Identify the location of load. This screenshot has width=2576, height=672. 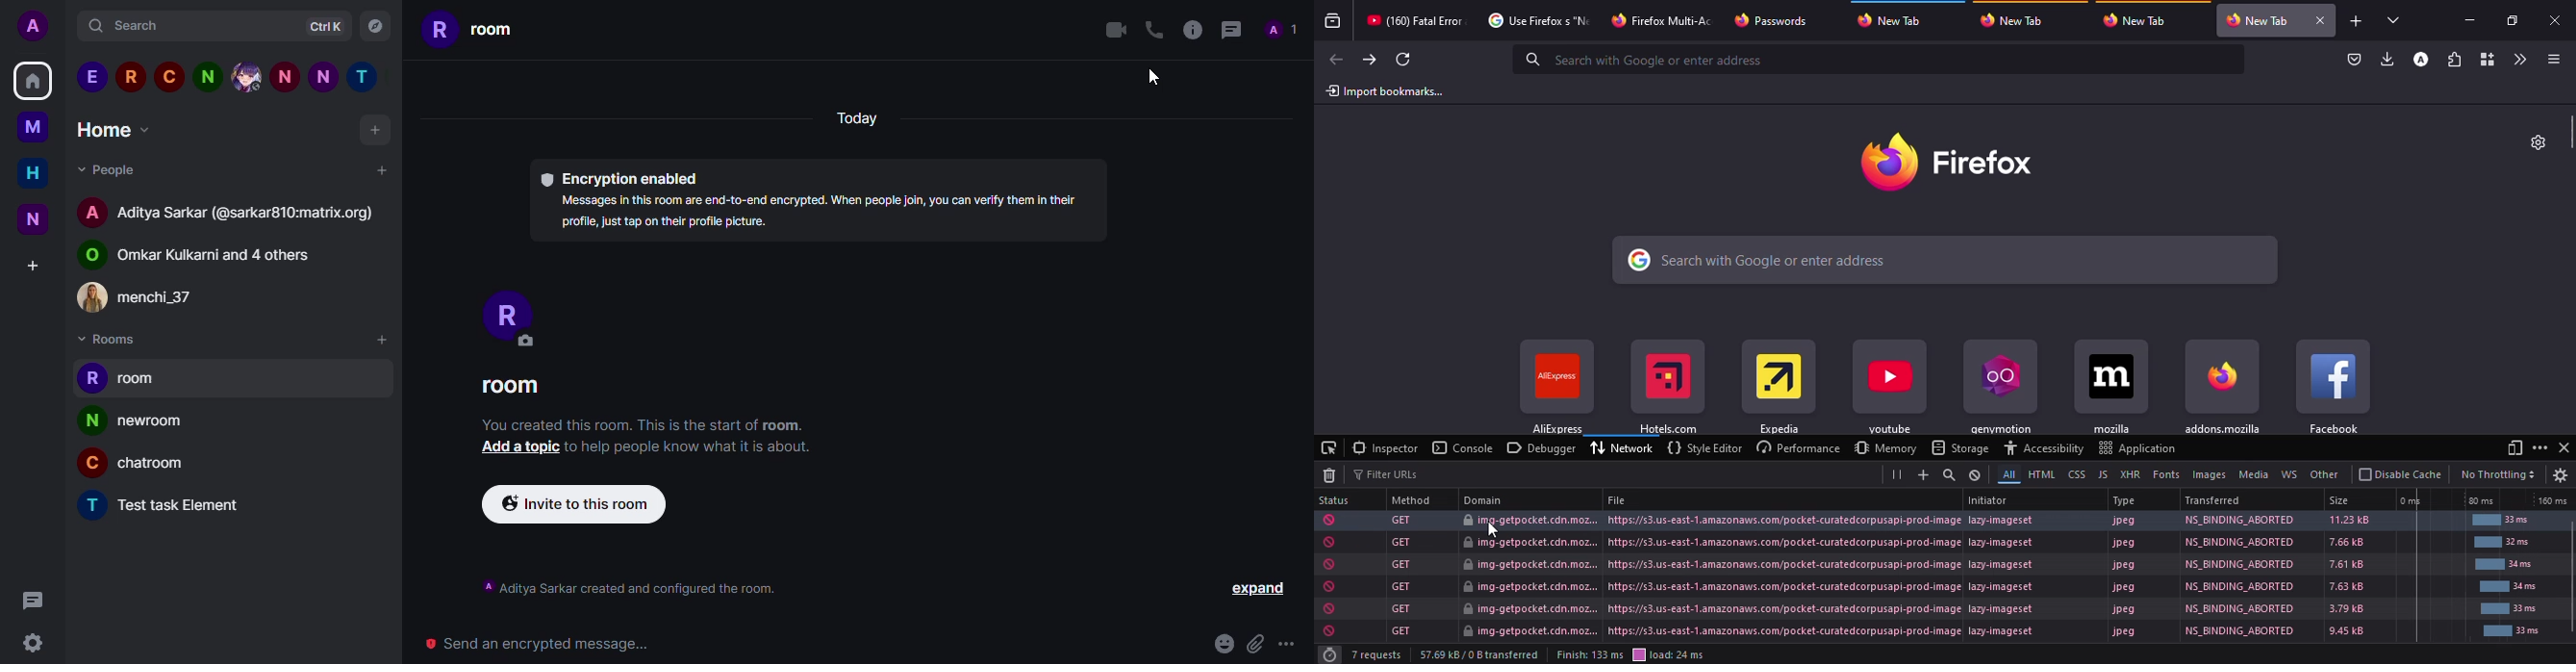
(1669, 654).